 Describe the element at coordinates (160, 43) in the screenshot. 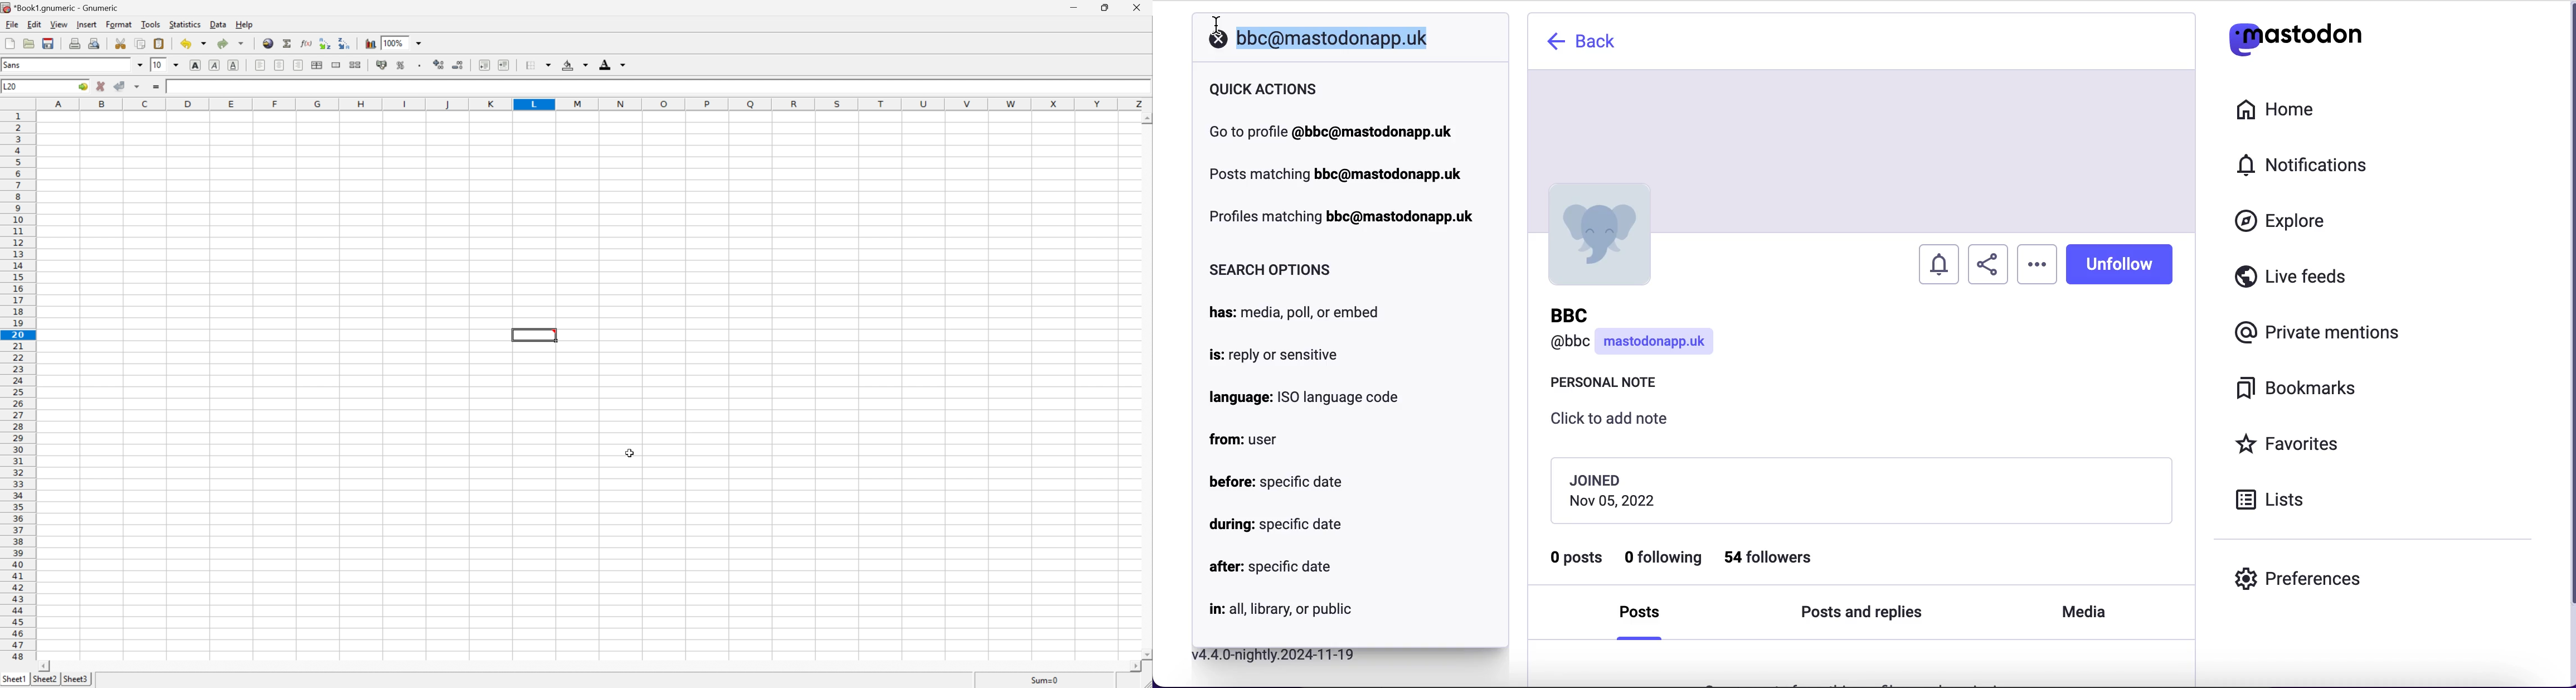

I see `Paste clipboard` at that location.